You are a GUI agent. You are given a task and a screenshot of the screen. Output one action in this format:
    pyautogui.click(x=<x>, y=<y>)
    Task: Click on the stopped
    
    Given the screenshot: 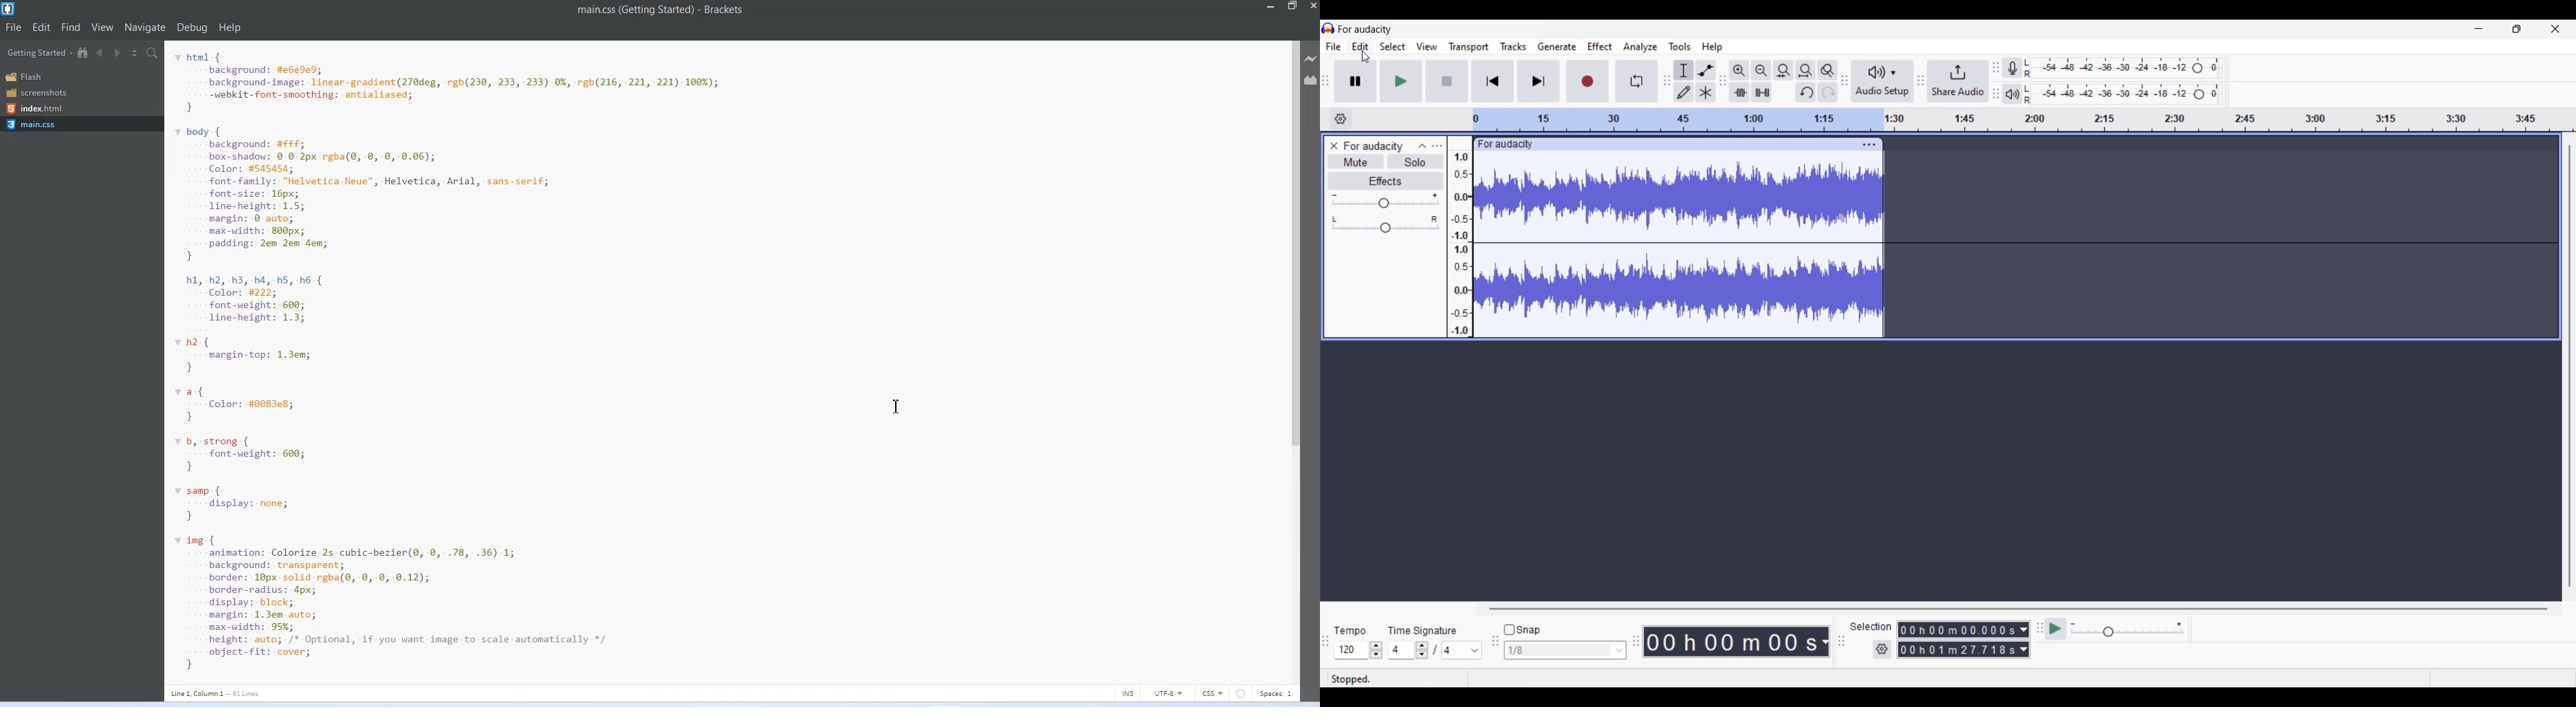 What is the action you would take?
    pyautogui.click(x=1351, y=678)
    